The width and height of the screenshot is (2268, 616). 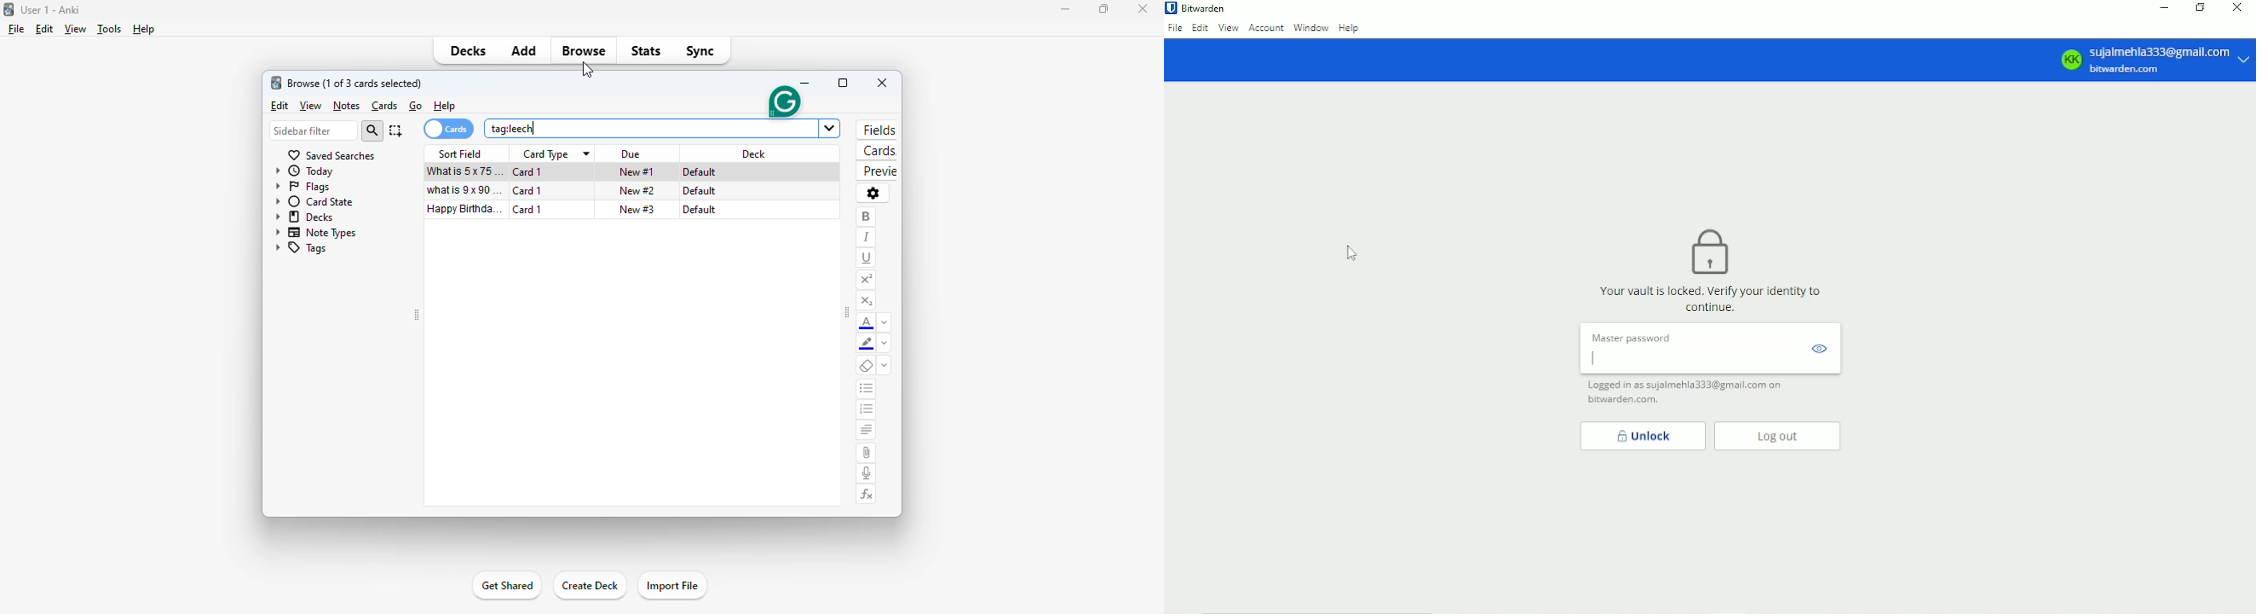 What do you see at coordinates (1310, 26) in the screenshot?
I see `Window` at bounding box center [1310, 26].